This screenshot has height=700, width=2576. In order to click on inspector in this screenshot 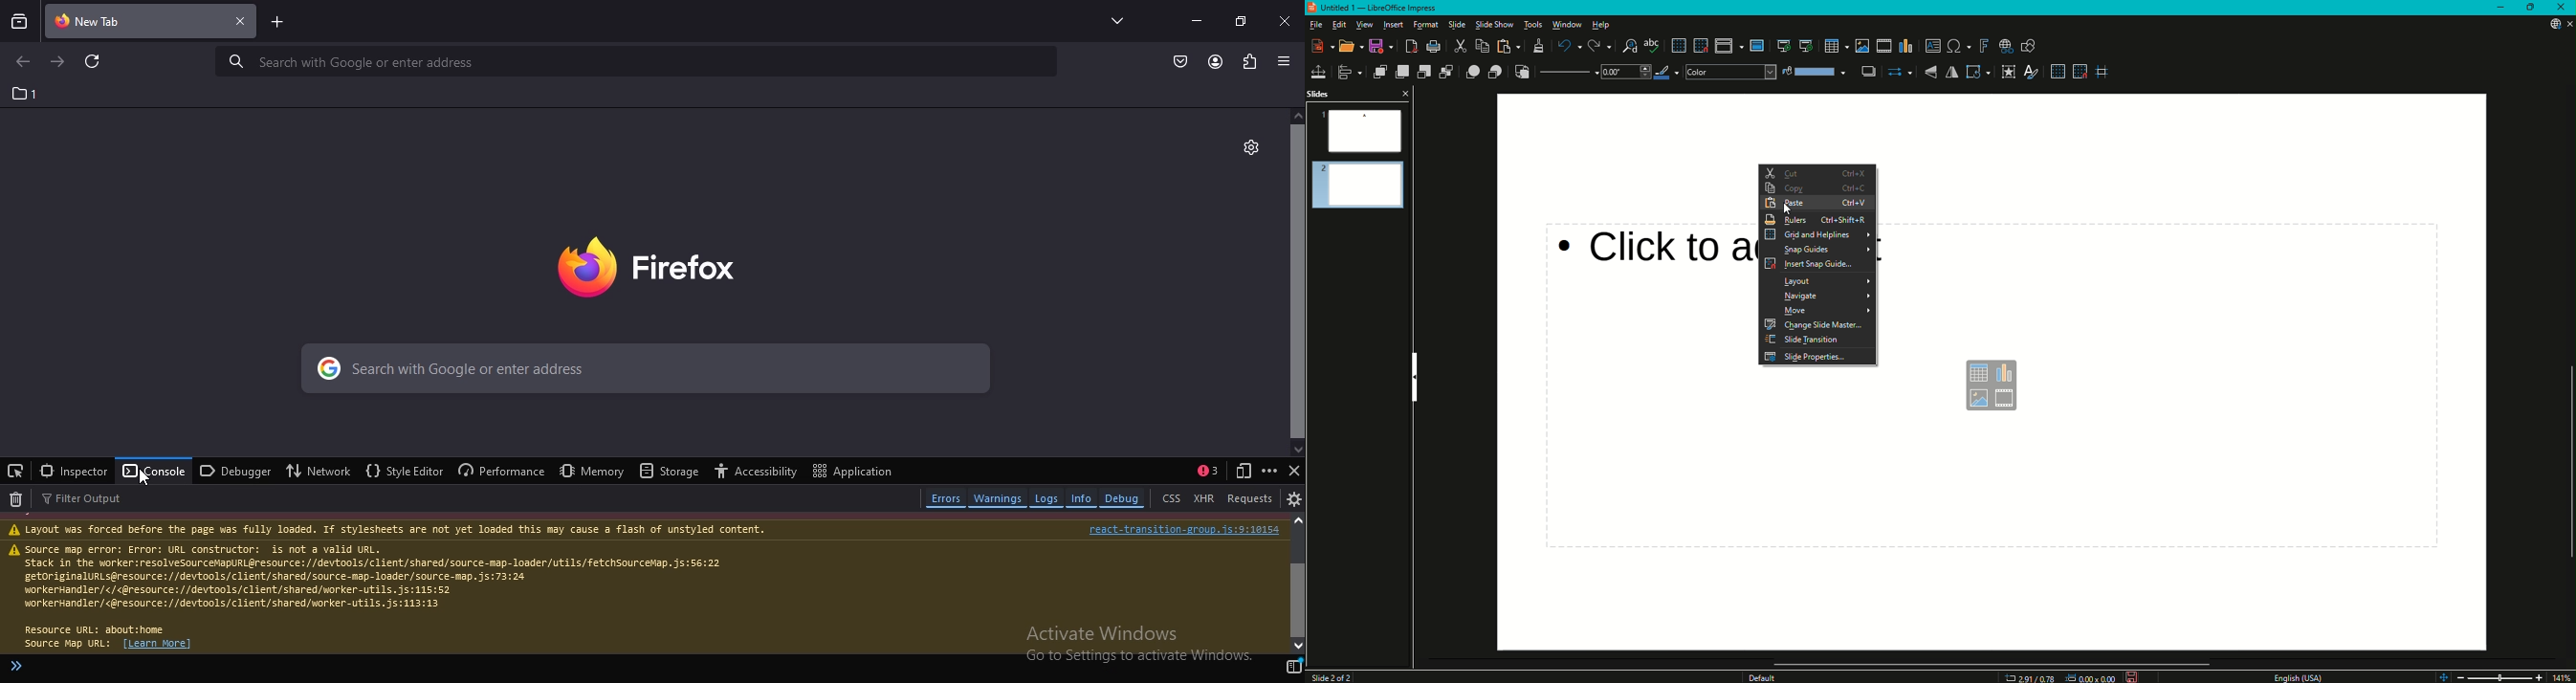, I will do `click(73, 472)`.